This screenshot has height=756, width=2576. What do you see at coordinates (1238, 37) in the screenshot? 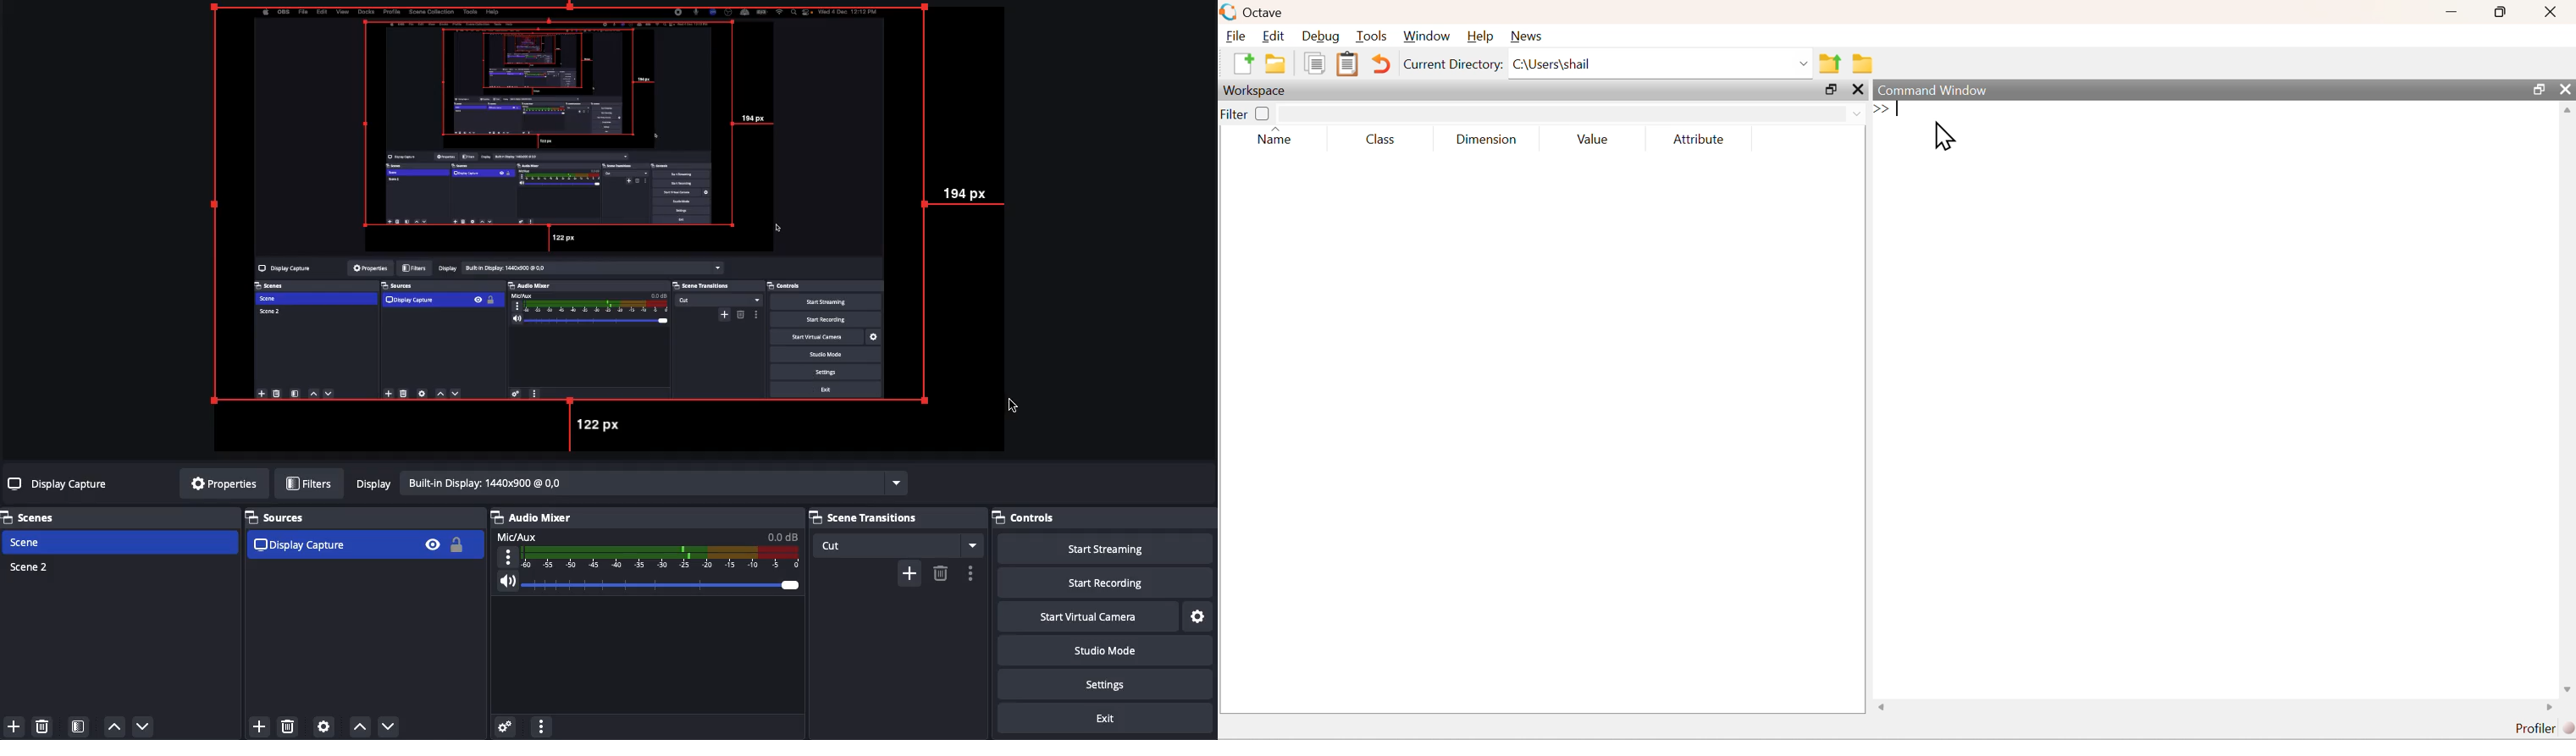
I see `File` at bounding box center [1238, 37].